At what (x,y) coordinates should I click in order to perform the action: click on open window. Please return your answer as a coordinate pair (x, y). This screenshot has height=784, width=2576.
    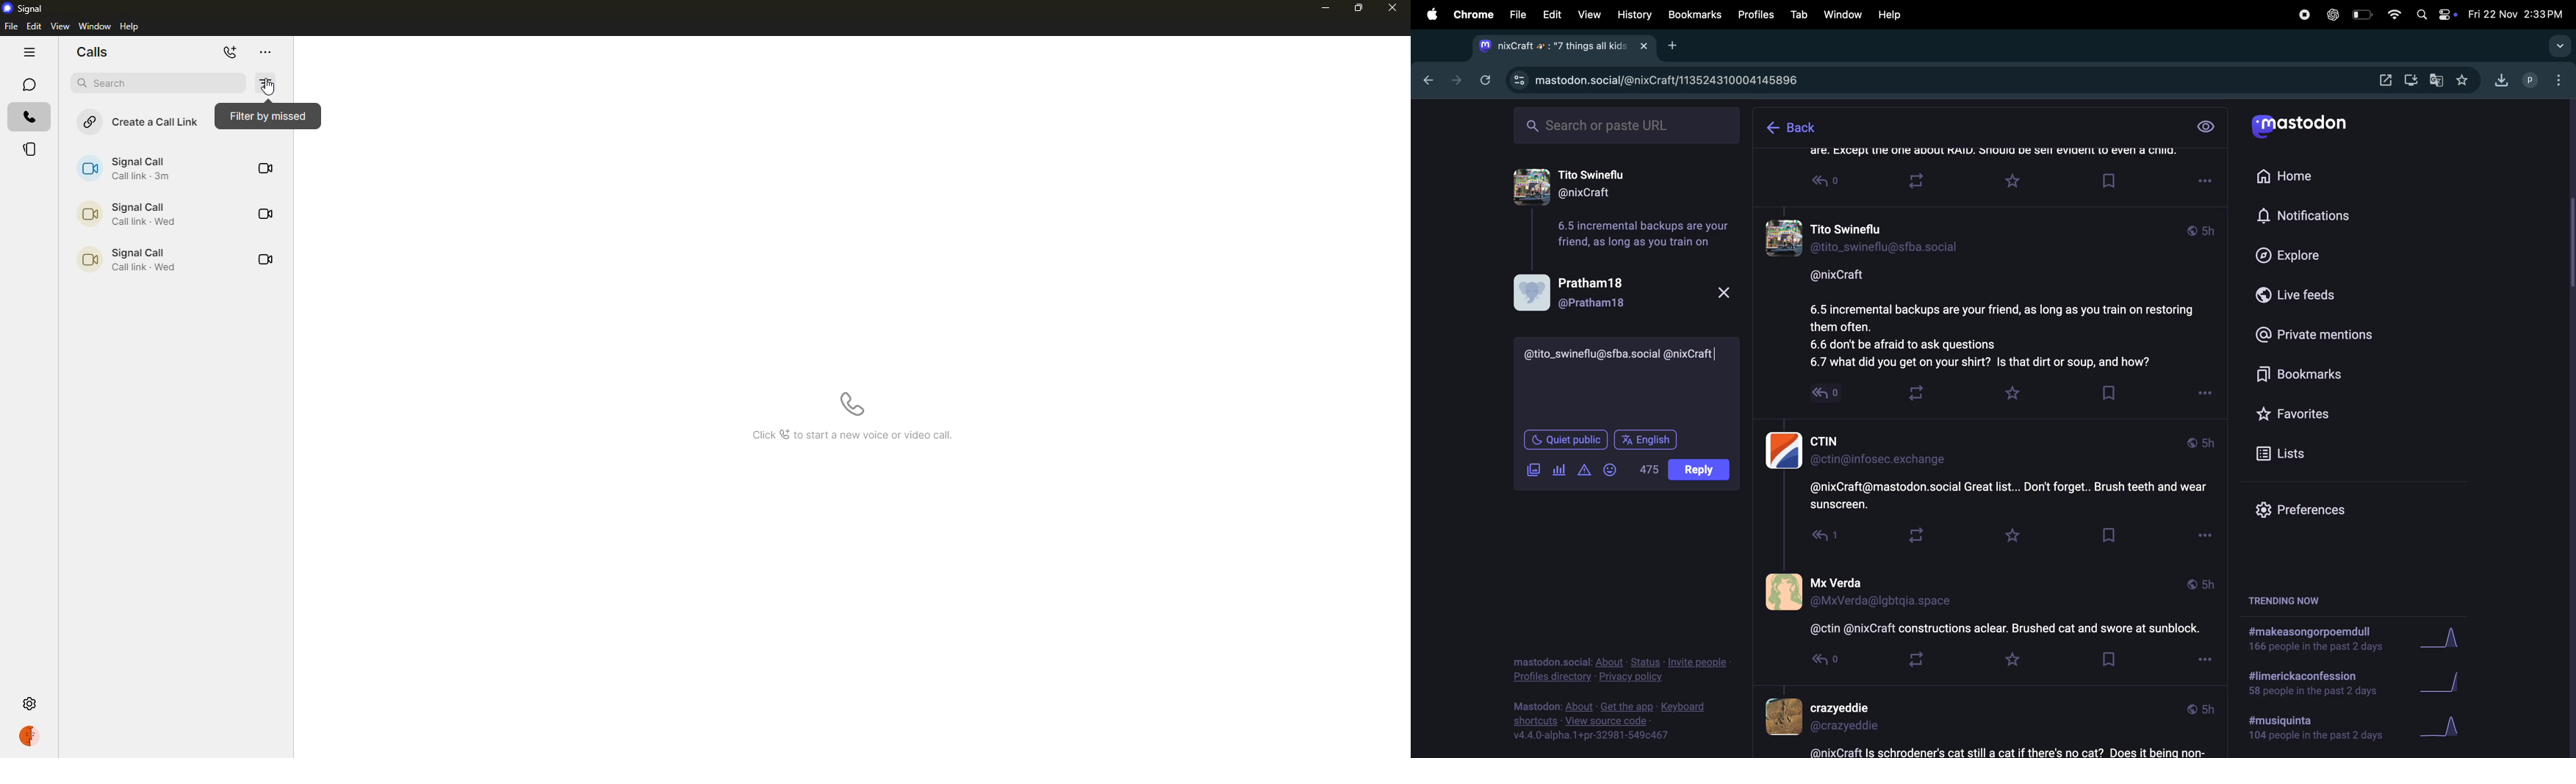
    Looking at the image, I should click on (2386, 80).